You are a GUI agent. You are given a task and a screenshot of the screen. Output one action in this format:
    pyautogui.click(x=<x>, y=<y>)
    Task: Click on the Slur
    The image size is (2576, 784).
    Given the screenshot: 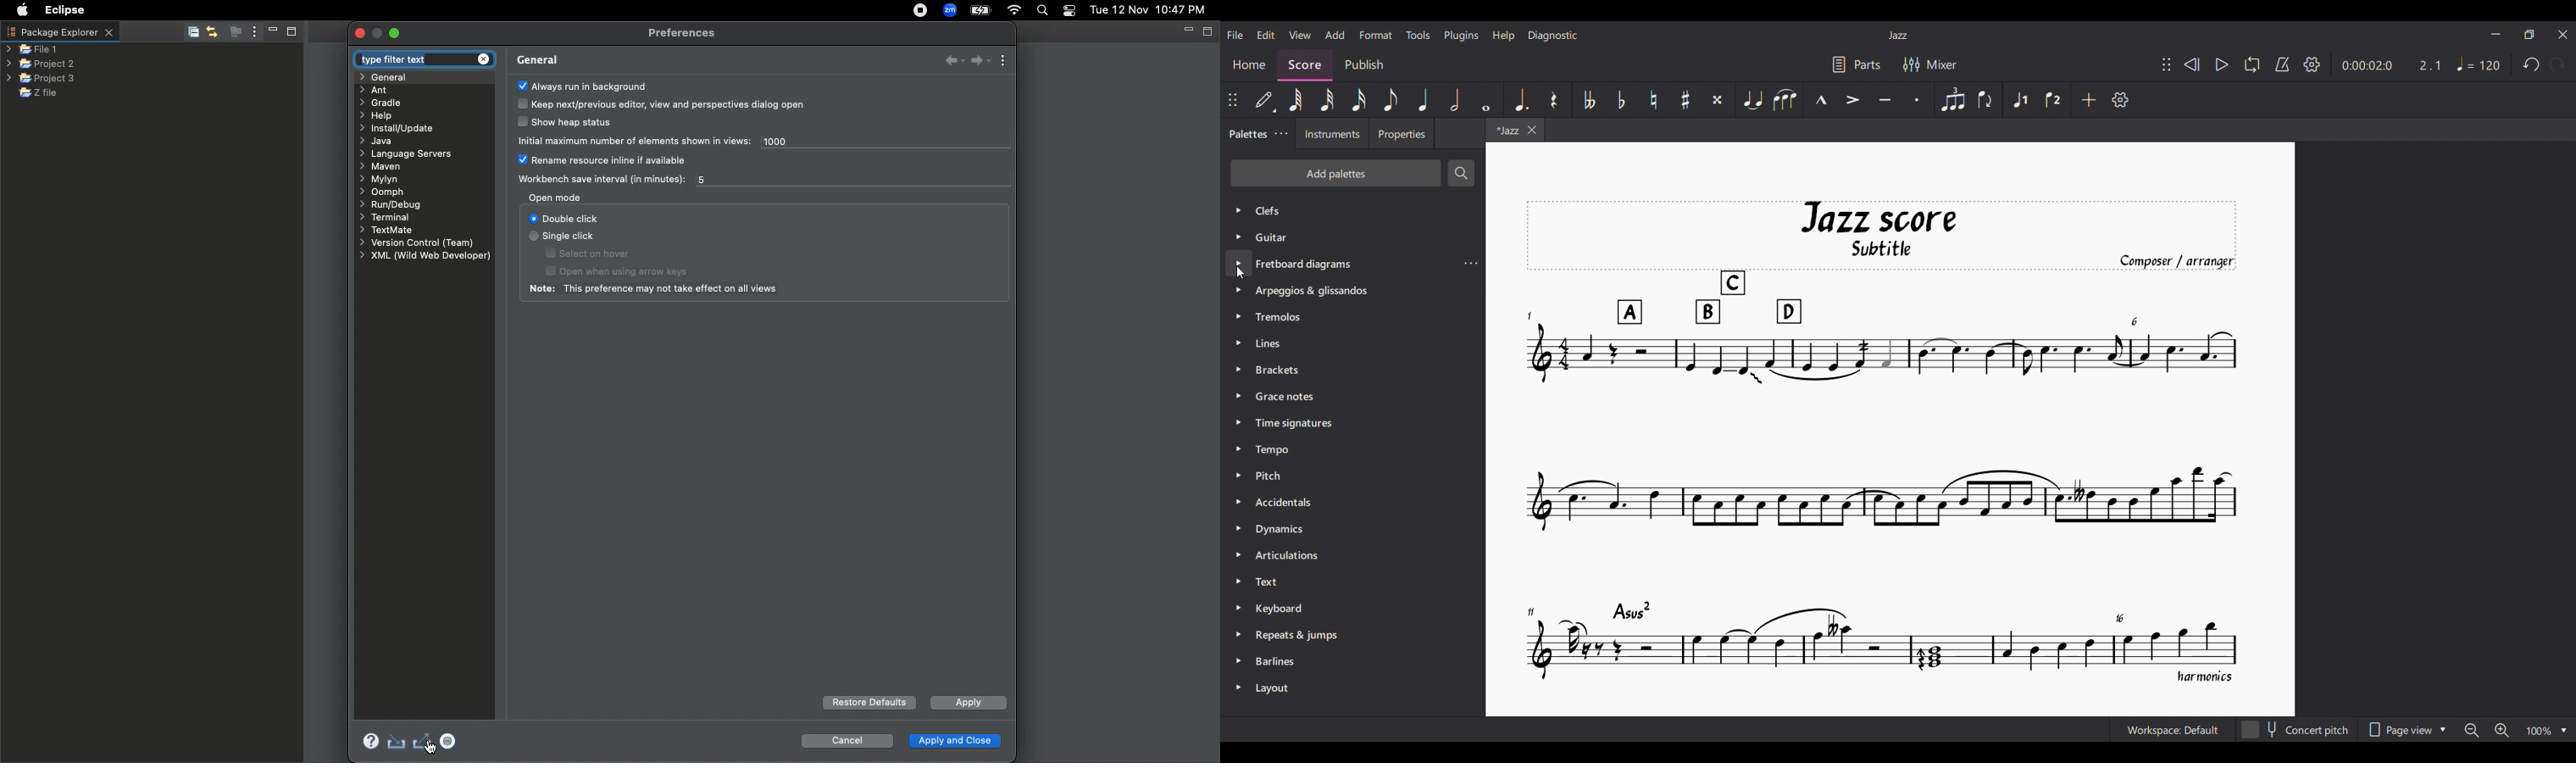 What is the action you would take?
    pyautogui.click(x=1784, y=100)
    